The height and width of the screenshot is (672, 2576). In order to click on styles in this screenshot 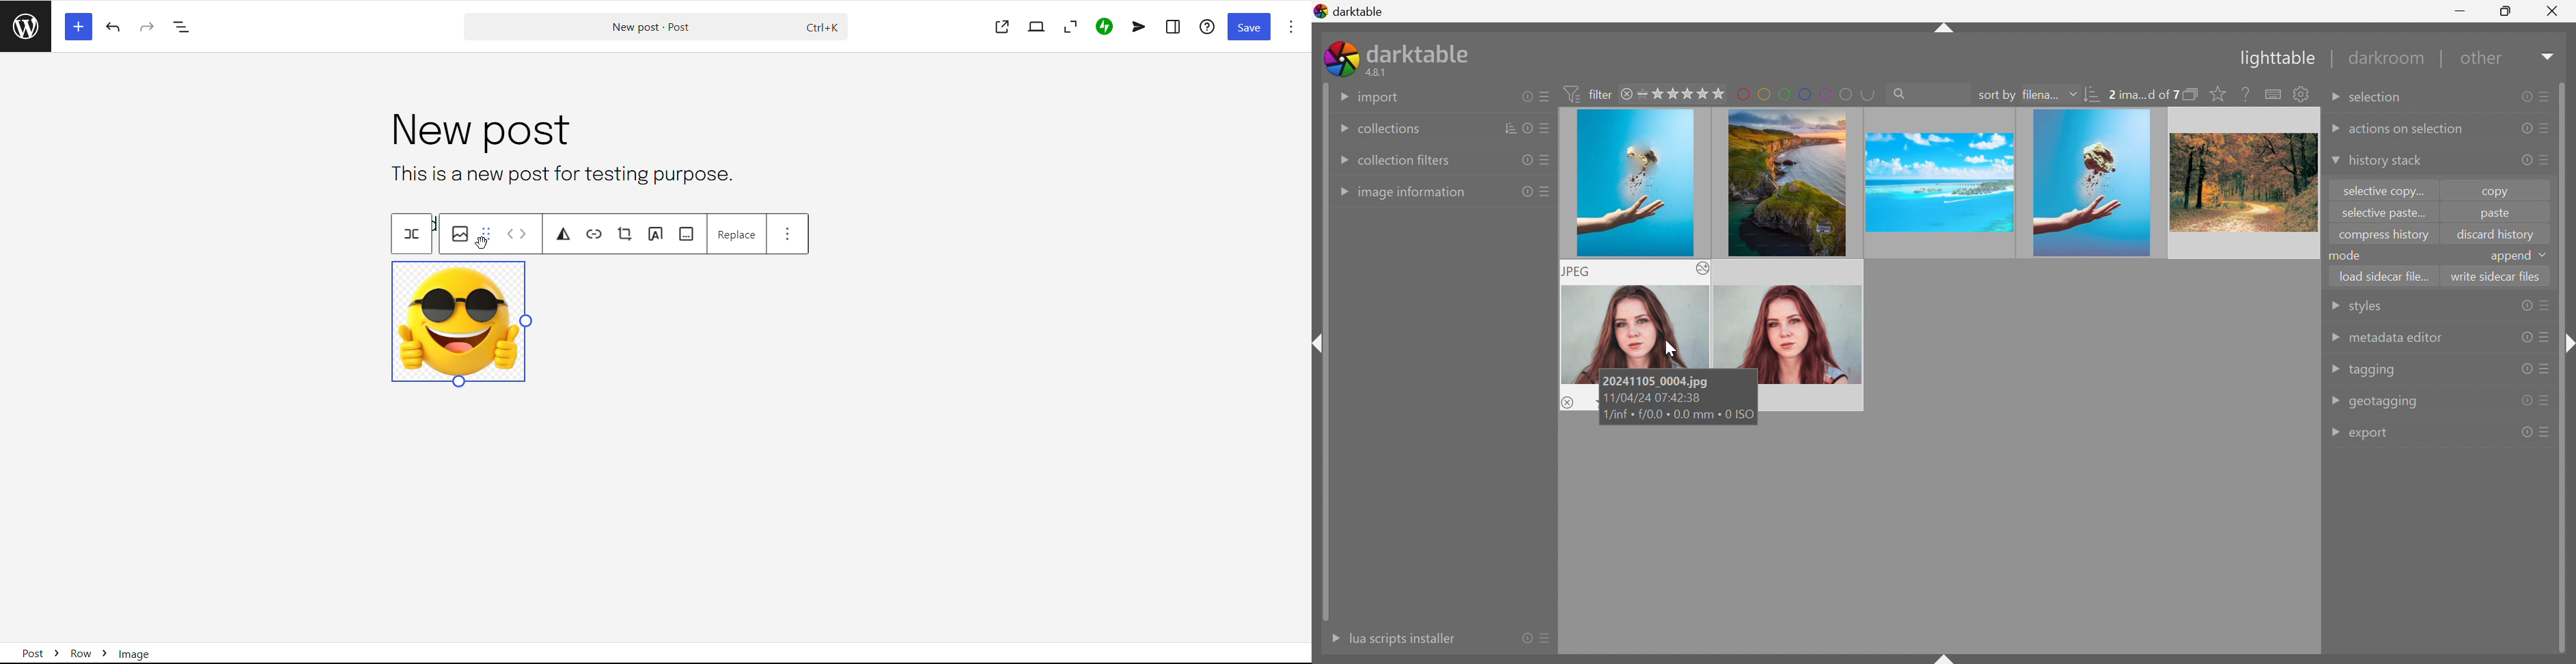, I will do `click(2364, 308)`.